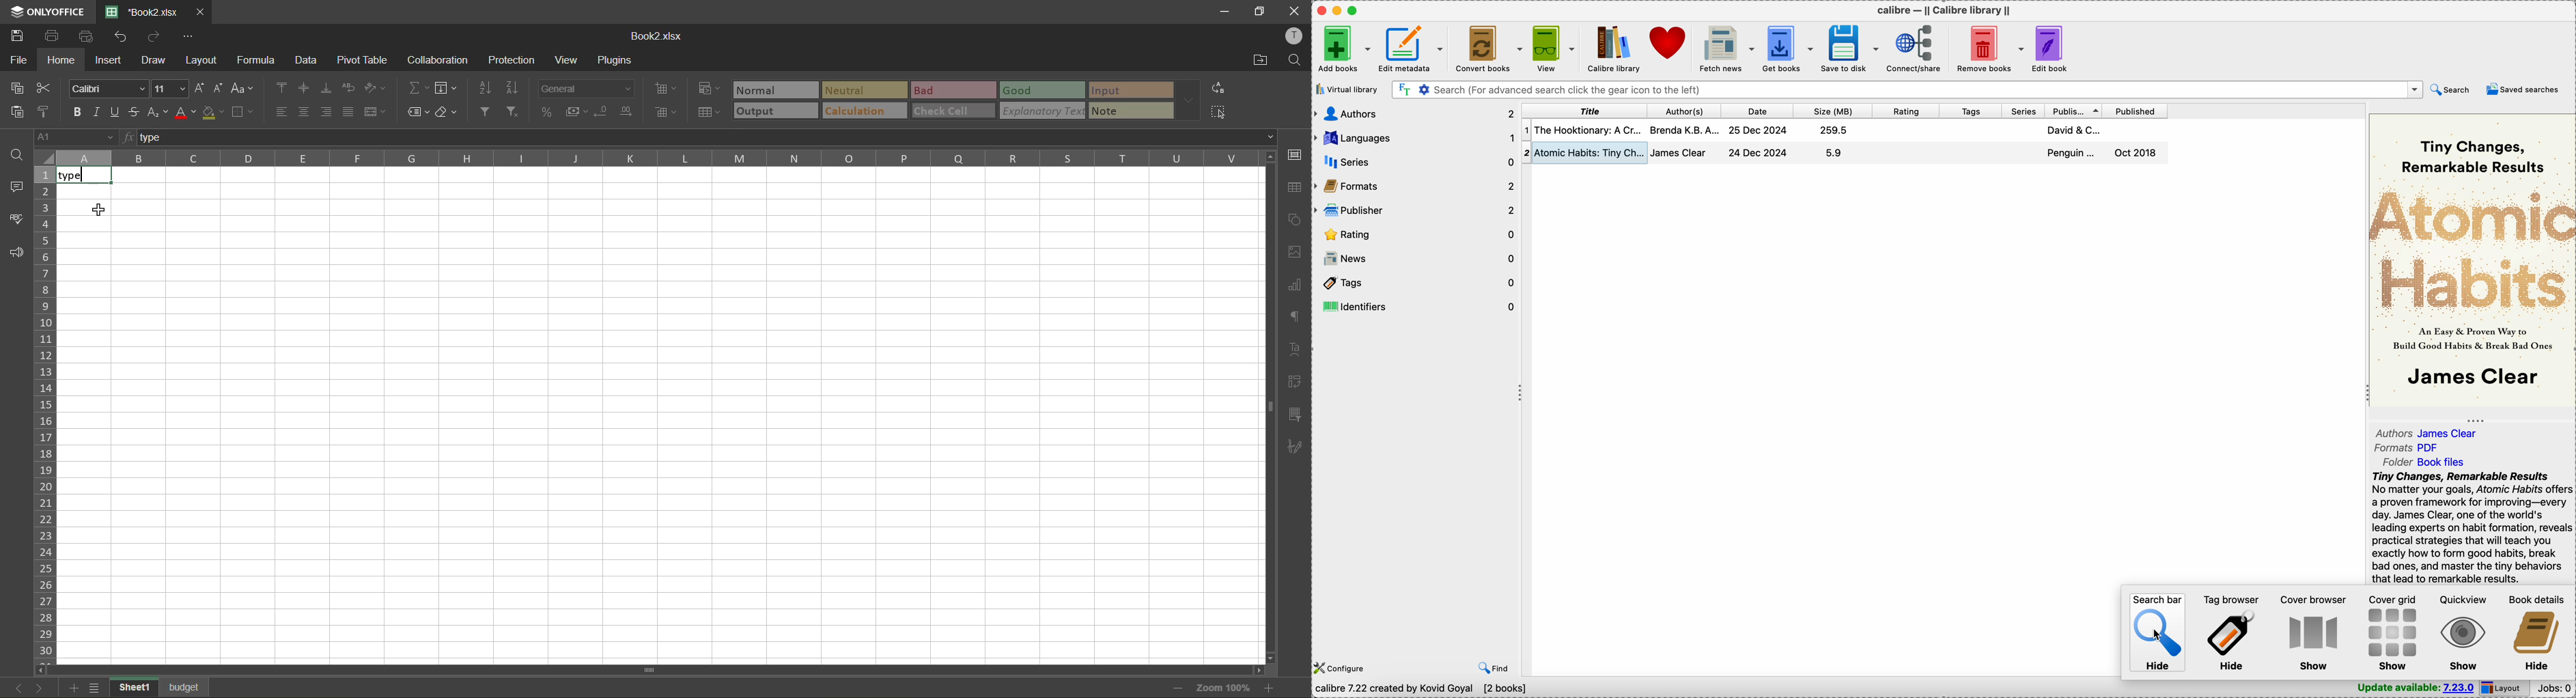  What do you see at coordinates (1787, 47) in the screenshot?
I see `get books` at bounding box center [1787, 47].